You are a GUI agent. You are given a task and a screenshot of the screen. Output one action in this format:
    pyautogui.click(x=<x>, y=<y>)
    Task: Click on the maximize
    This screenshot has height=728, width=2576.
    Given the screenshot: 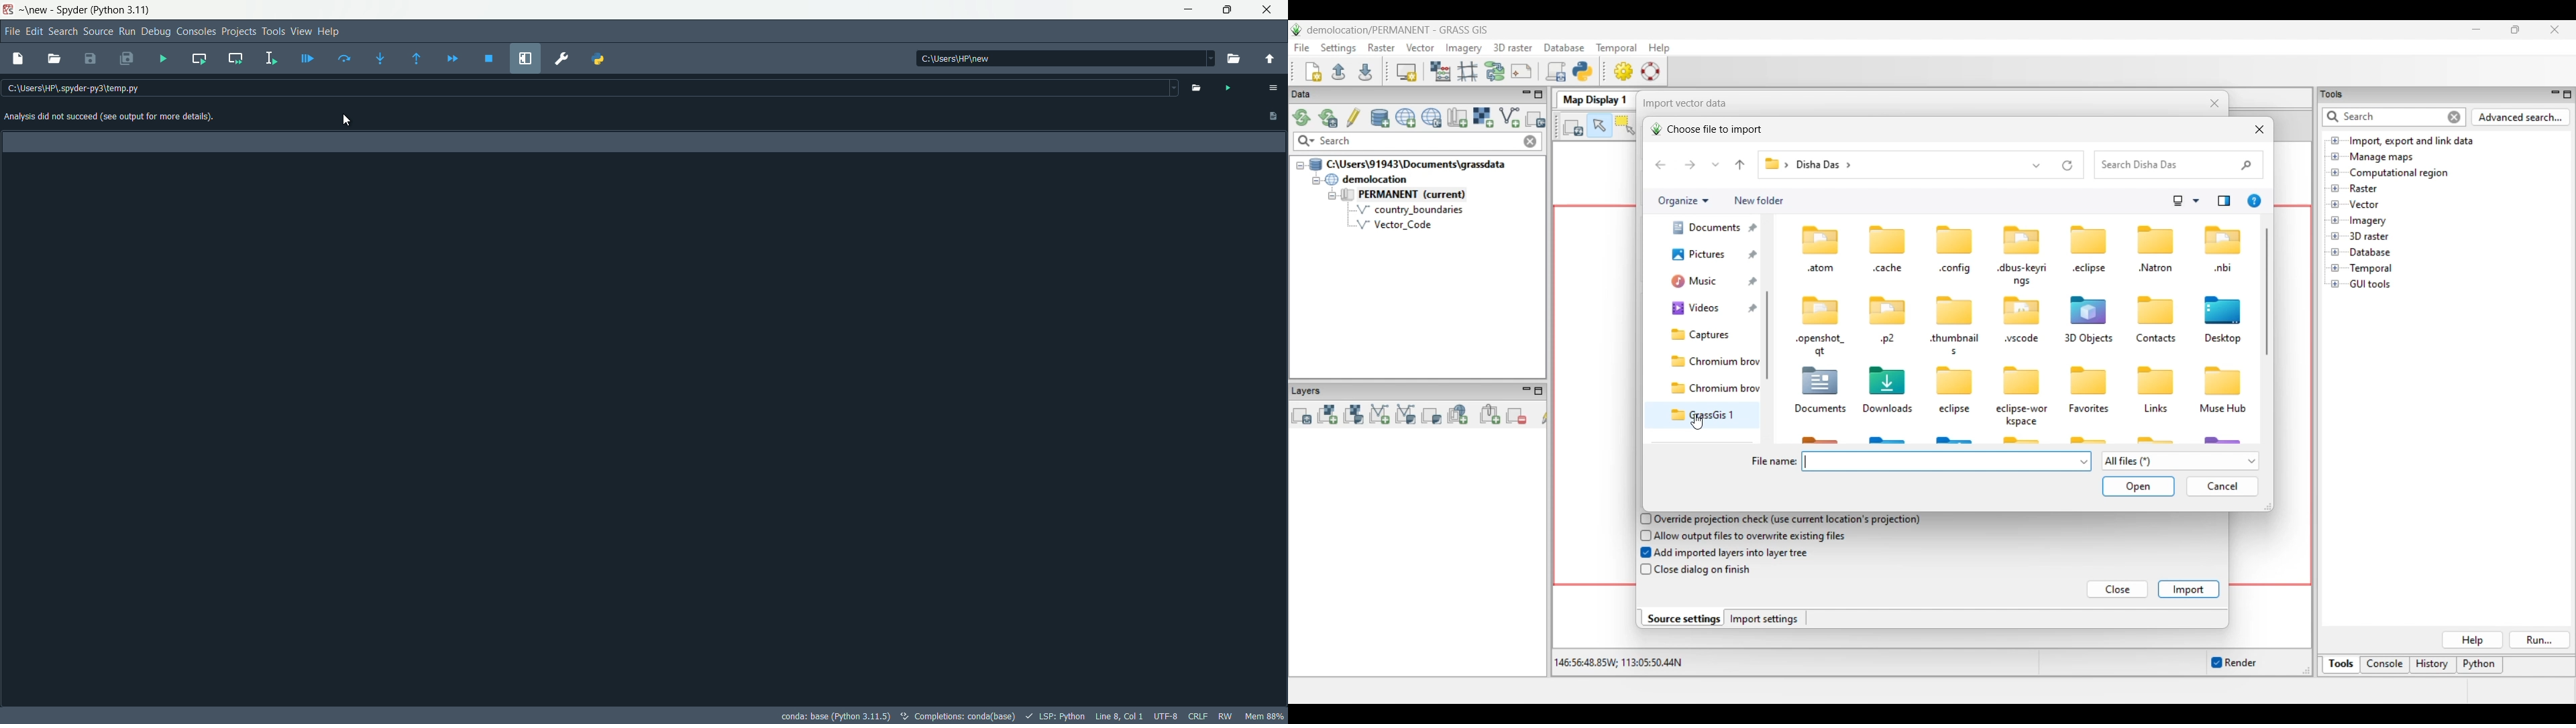 What is the action you would take?
    pyautogui.click(x=1228, y=10)
    